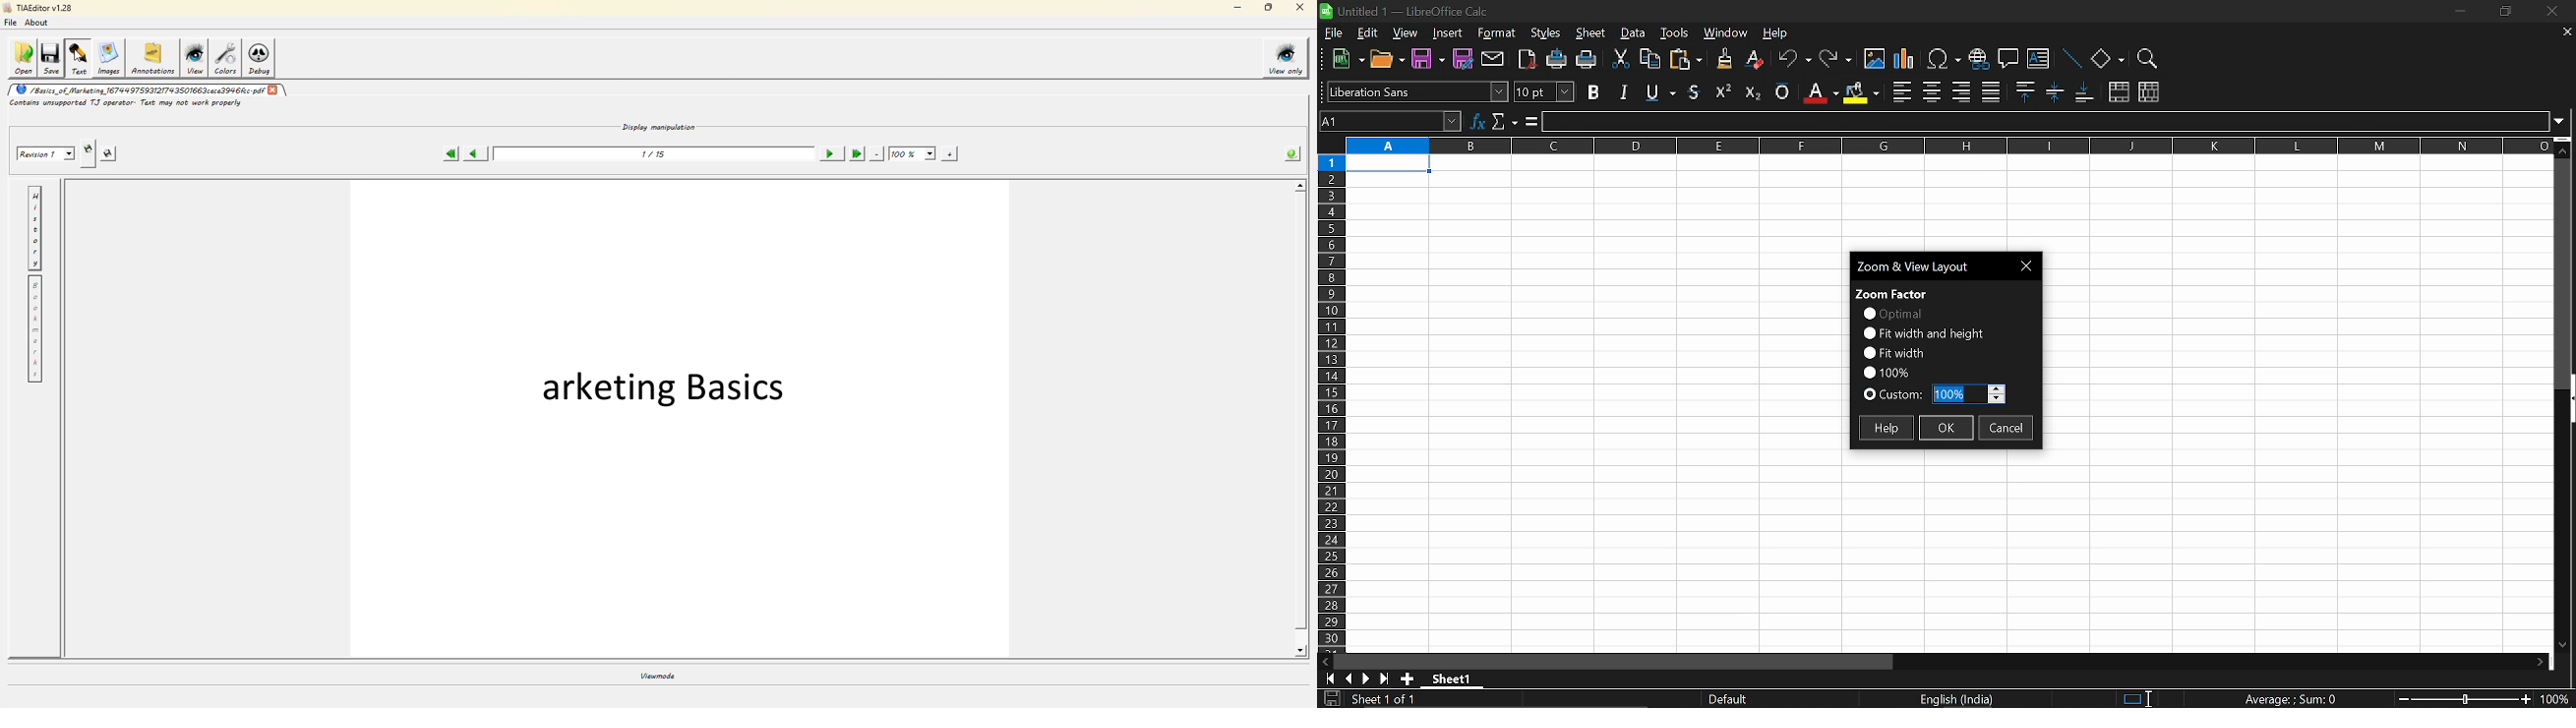 This screenshot has height=728, width=2576. I want to click on superscript, so click(1724, 90).